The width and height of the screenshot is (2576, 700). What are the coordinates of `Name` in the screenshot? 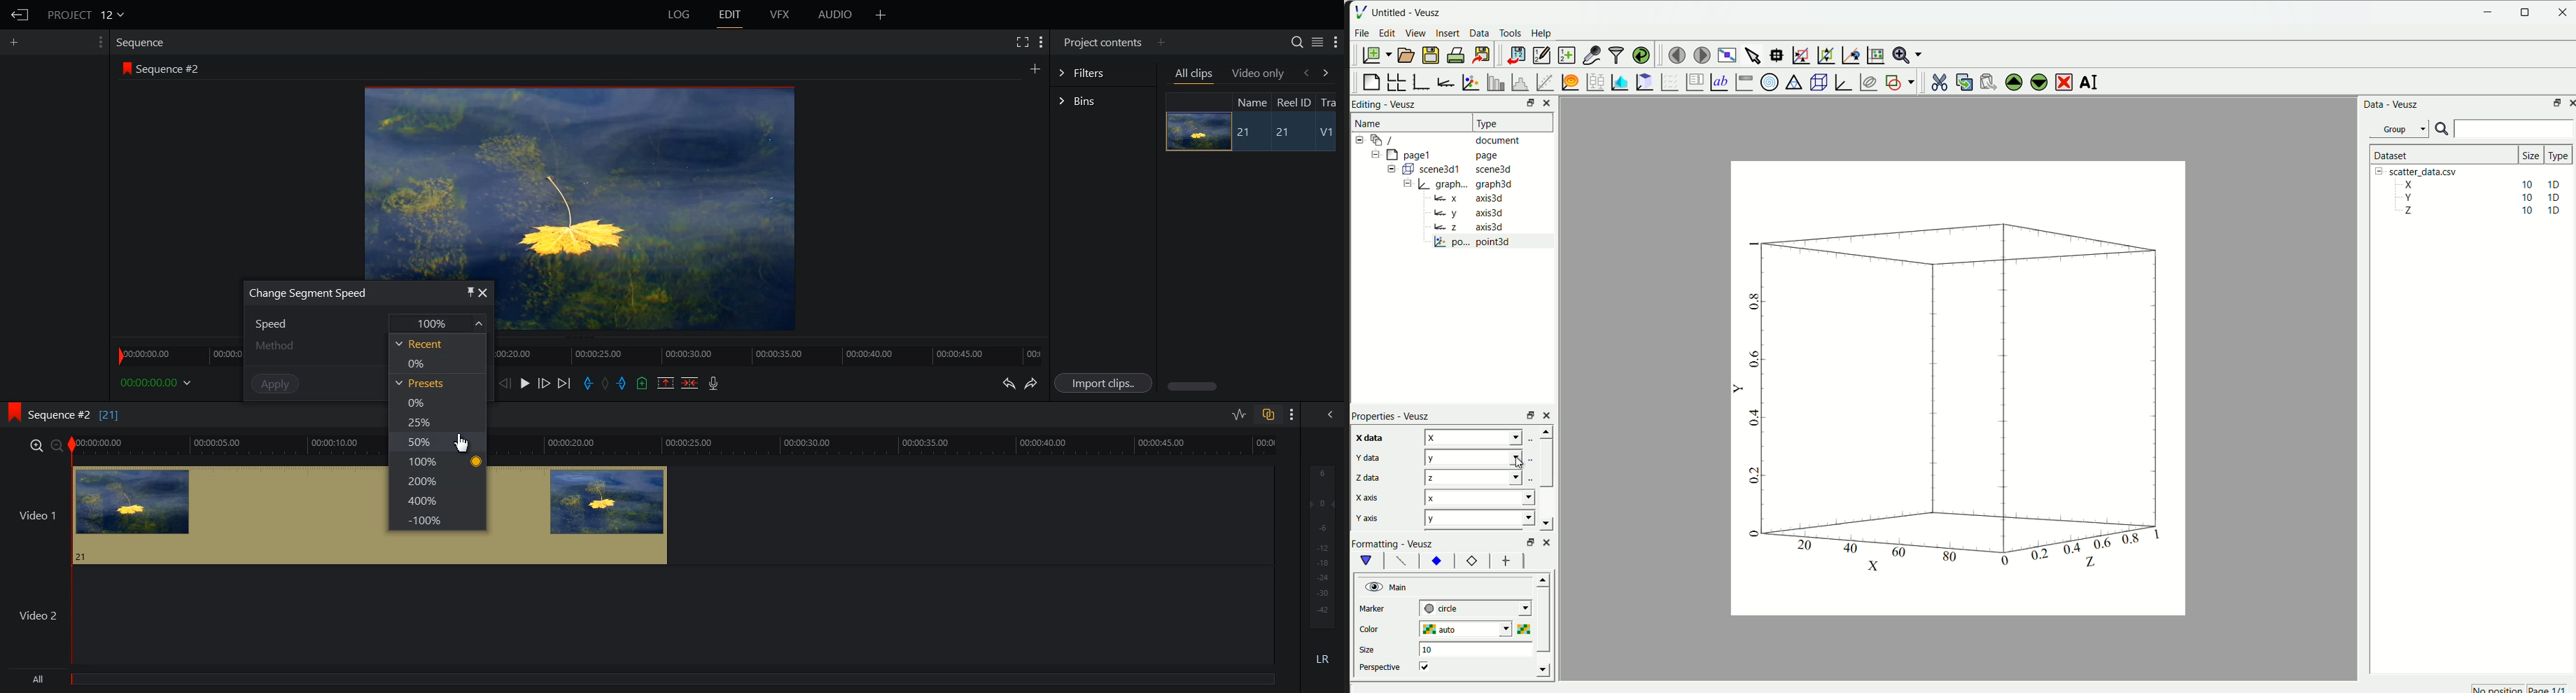 It's located at (1250, 102).